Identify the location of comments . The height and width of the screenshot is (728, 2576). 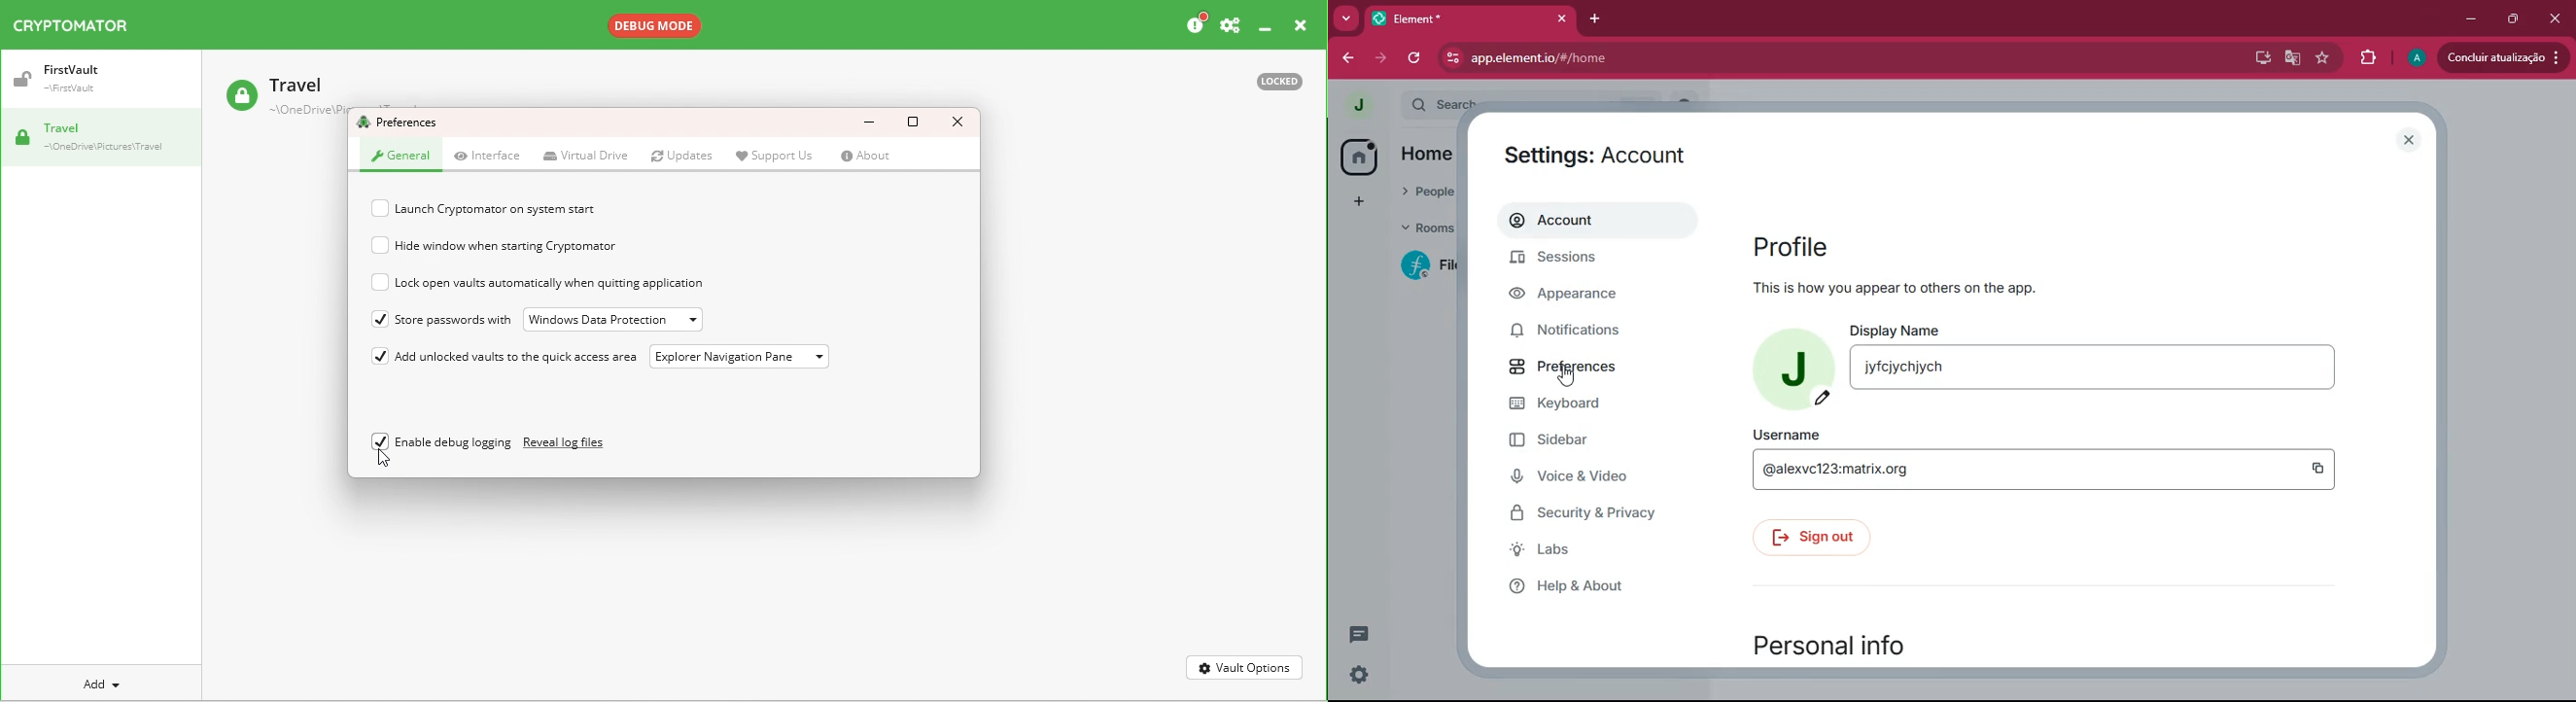
(1372, 638).